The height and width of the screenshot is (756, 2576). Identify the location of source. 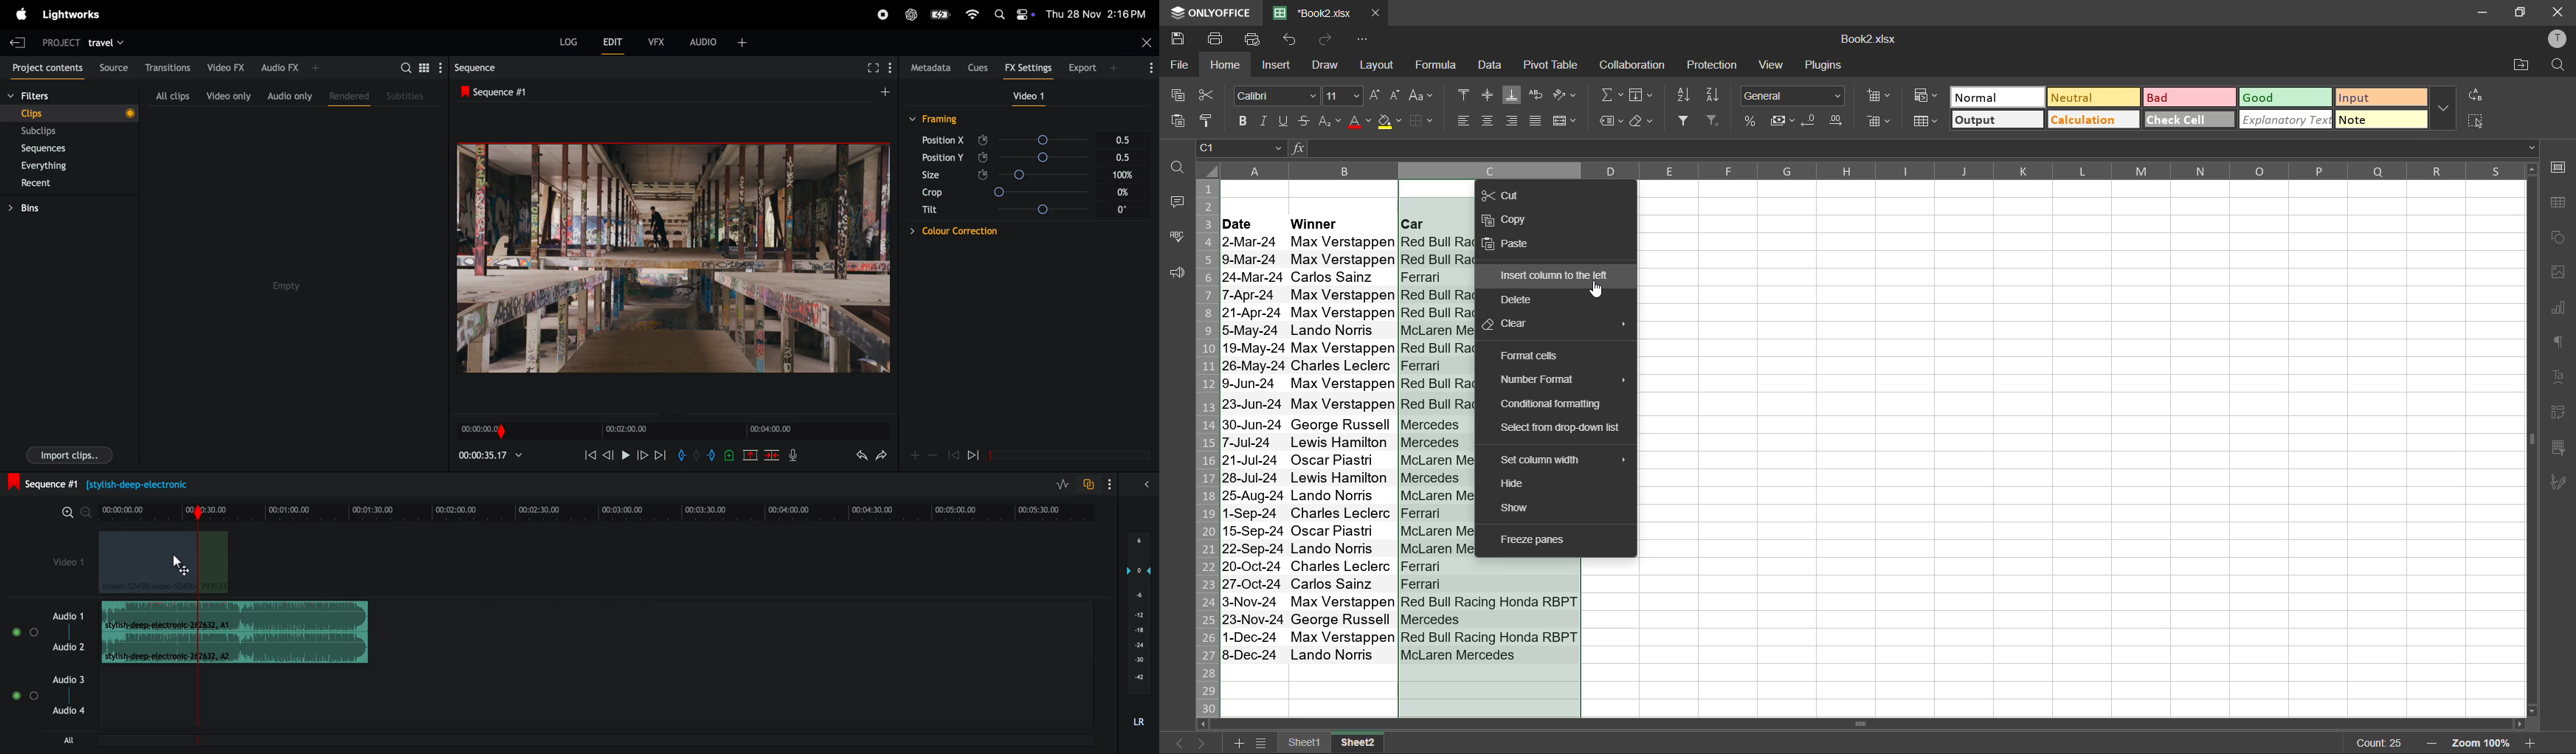
(111, 68).